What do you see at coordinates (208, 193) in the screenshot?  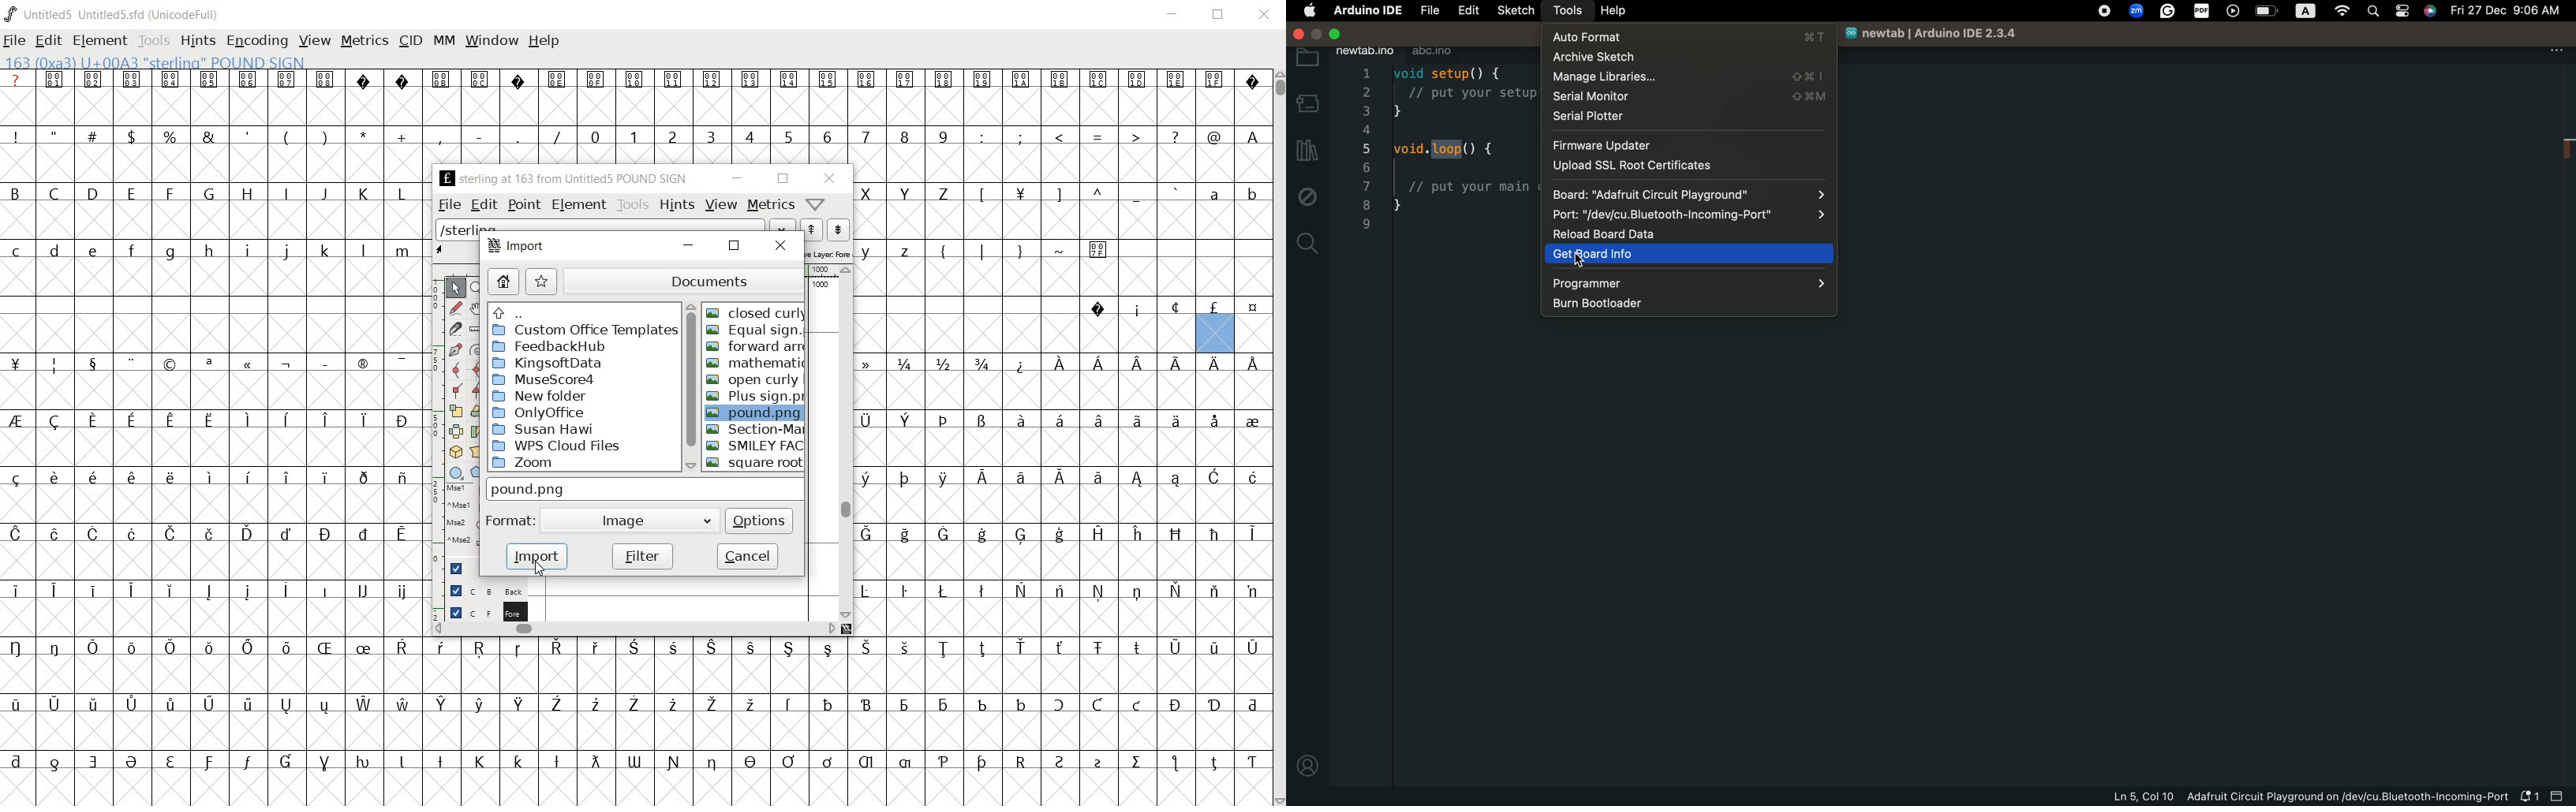 I see `G` at bounding box center [208, 193].